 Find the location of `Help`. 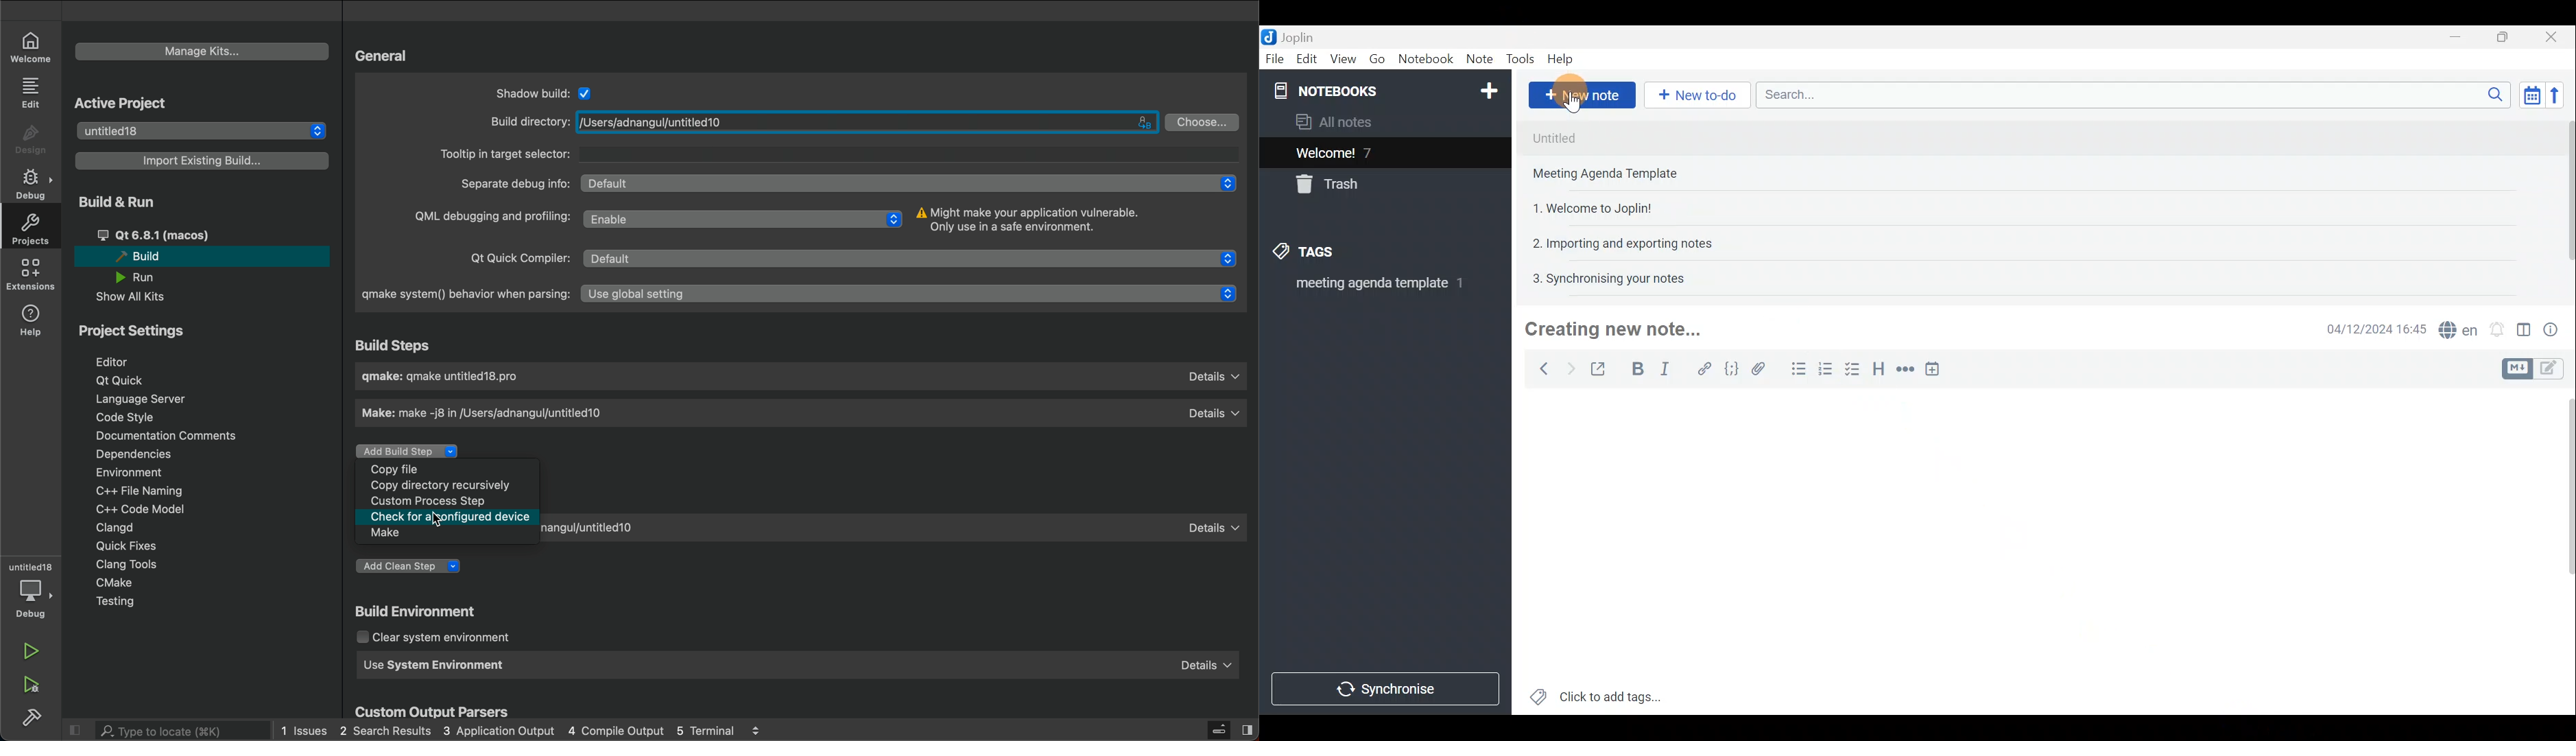

Help is located at coordinates (1562, 60).